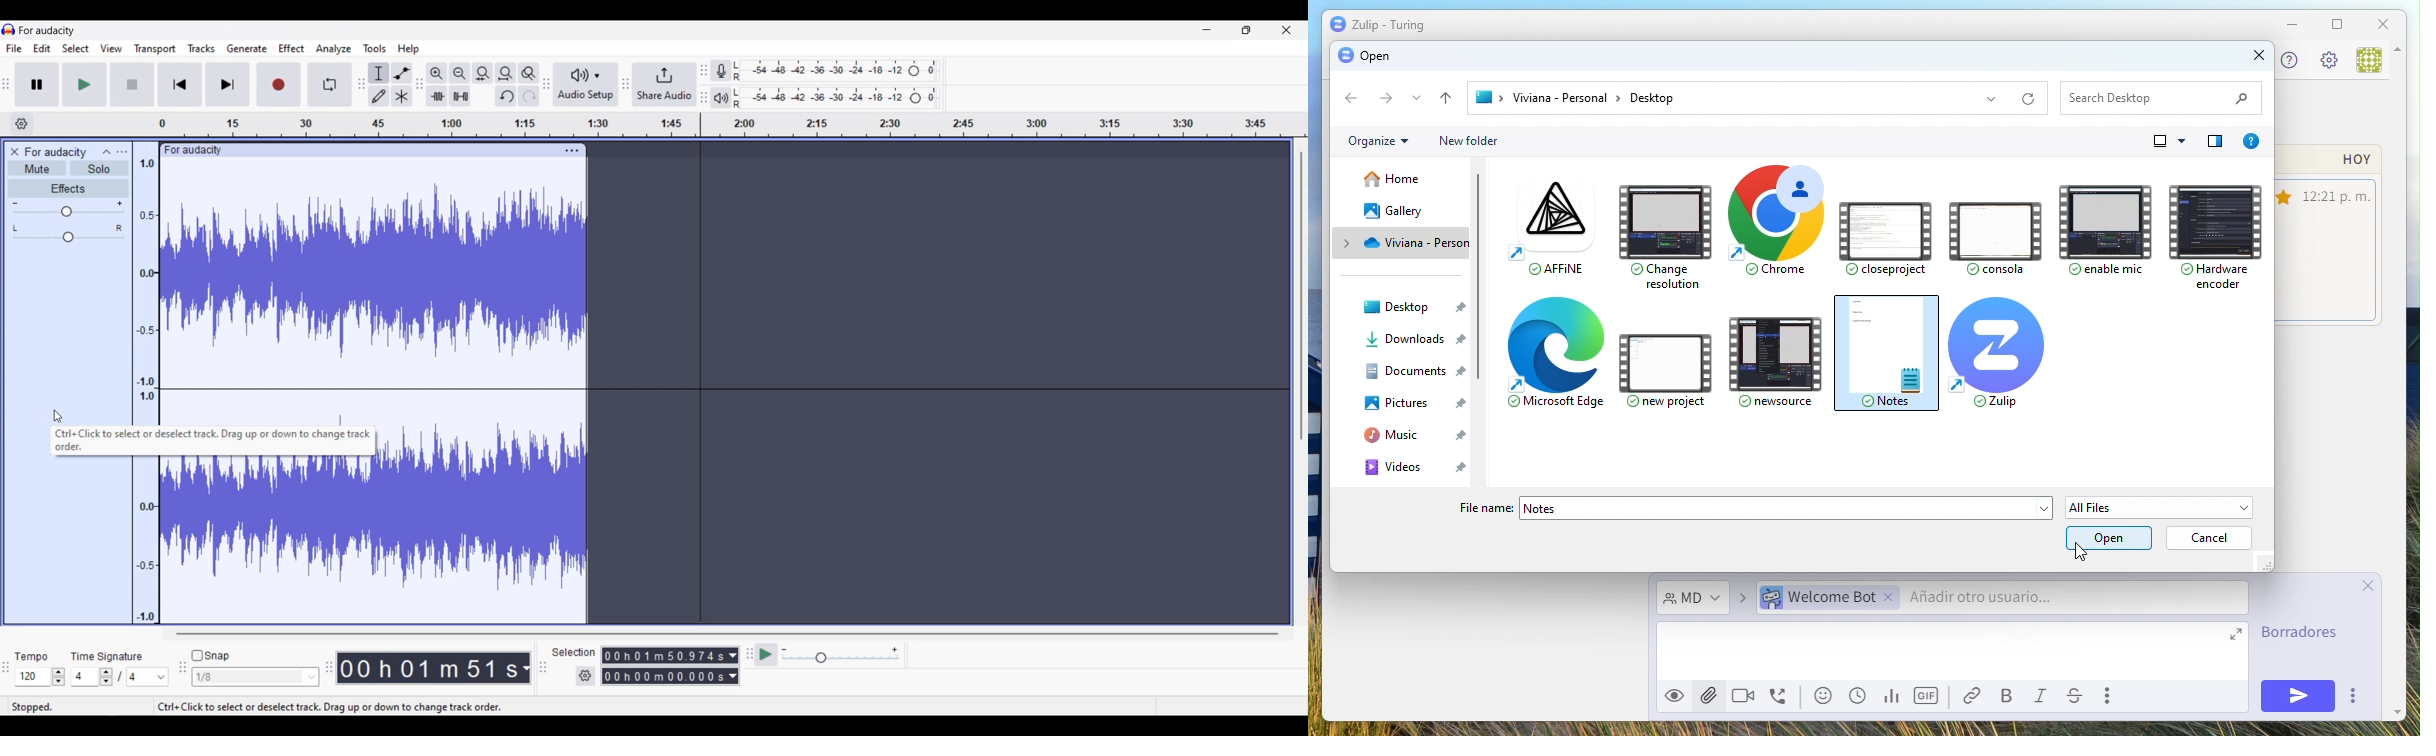 The width and height of the screenshot is (2436, 756). Describe the element at coordinates (1997, 599) in the screenshot. I see `Senders` at that location.